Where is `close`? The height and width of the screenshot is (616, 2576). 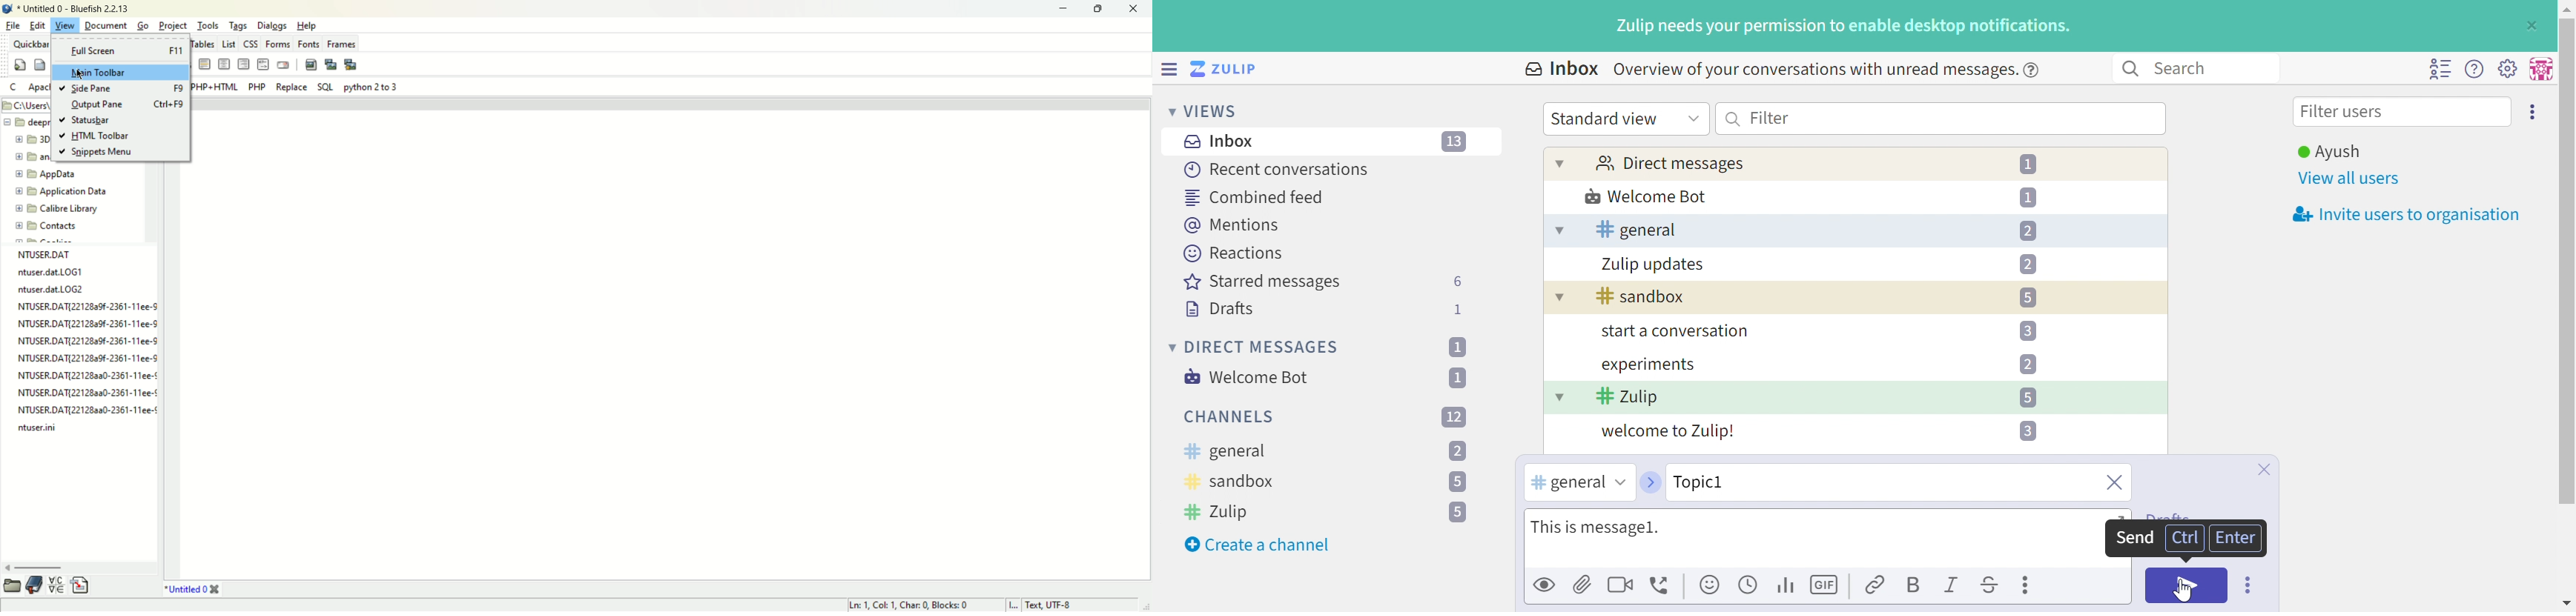
close is located at coordinates (1133, 9).